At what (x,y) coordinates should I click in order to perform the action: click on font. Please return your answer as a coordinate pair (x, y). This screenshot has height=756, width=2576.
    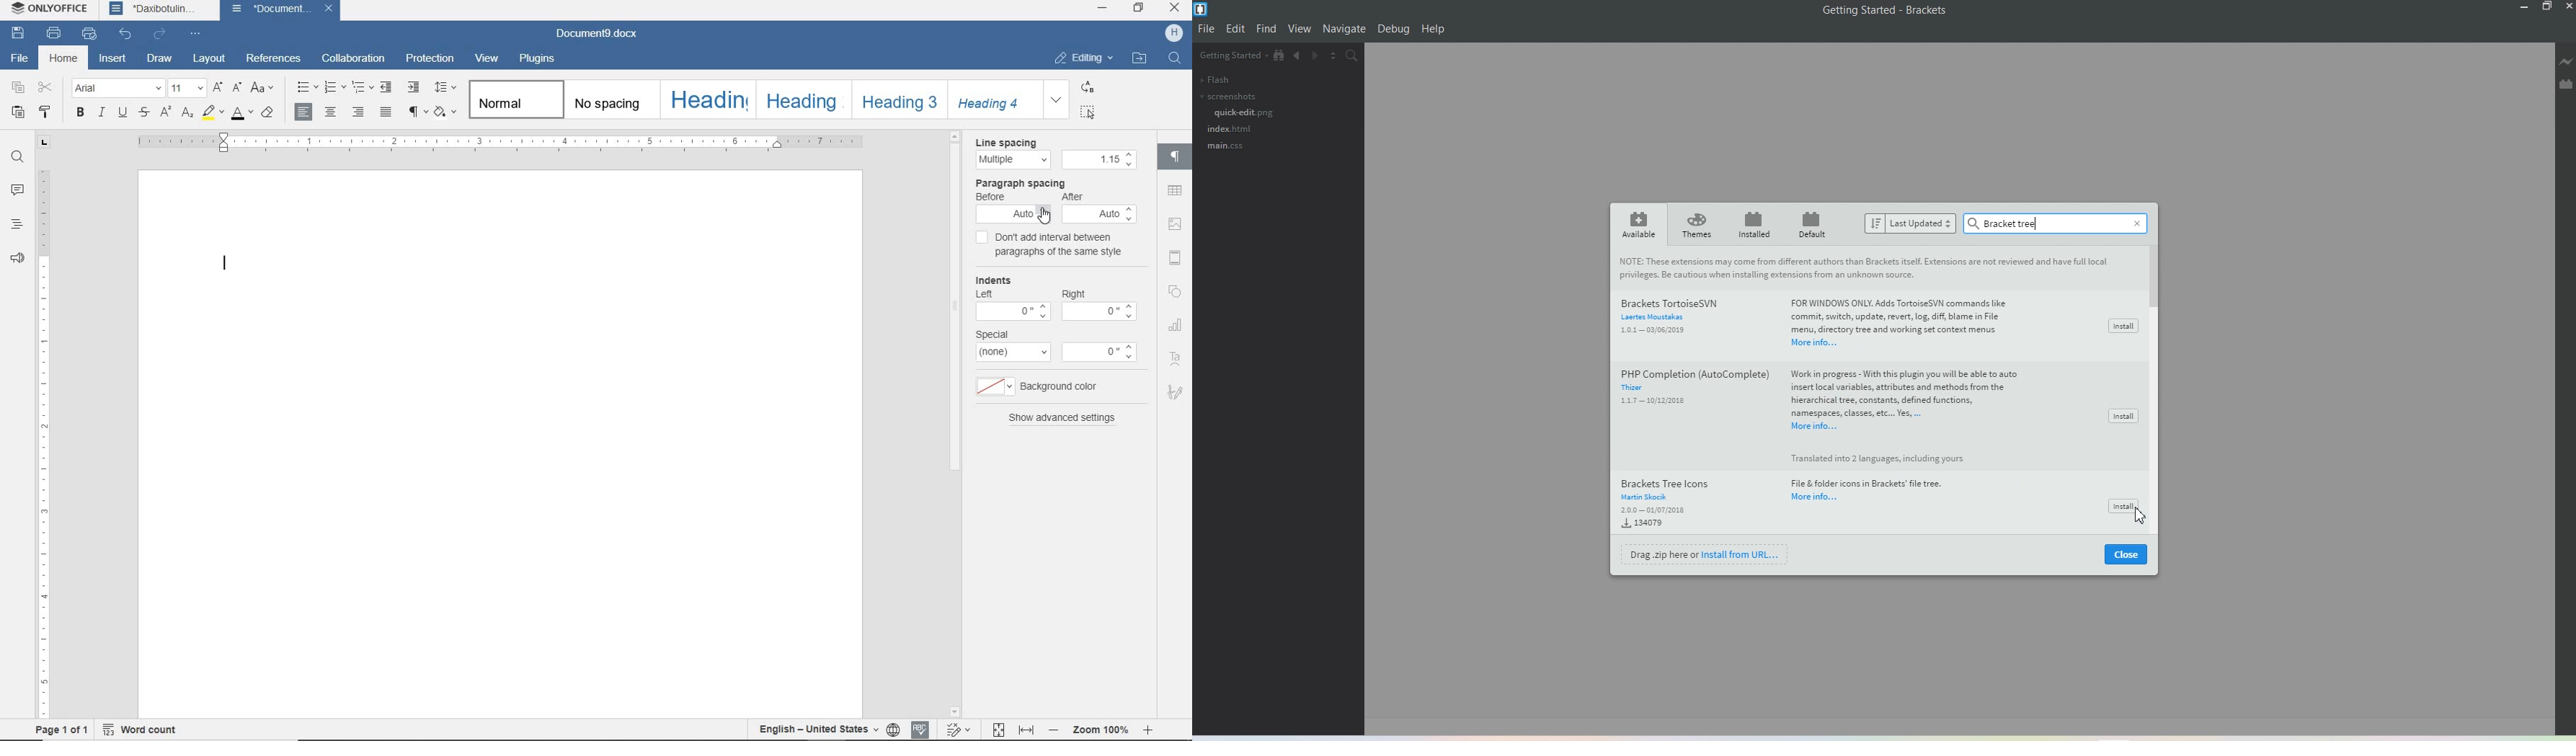
    Looking at the image, I should click on (116, 89).